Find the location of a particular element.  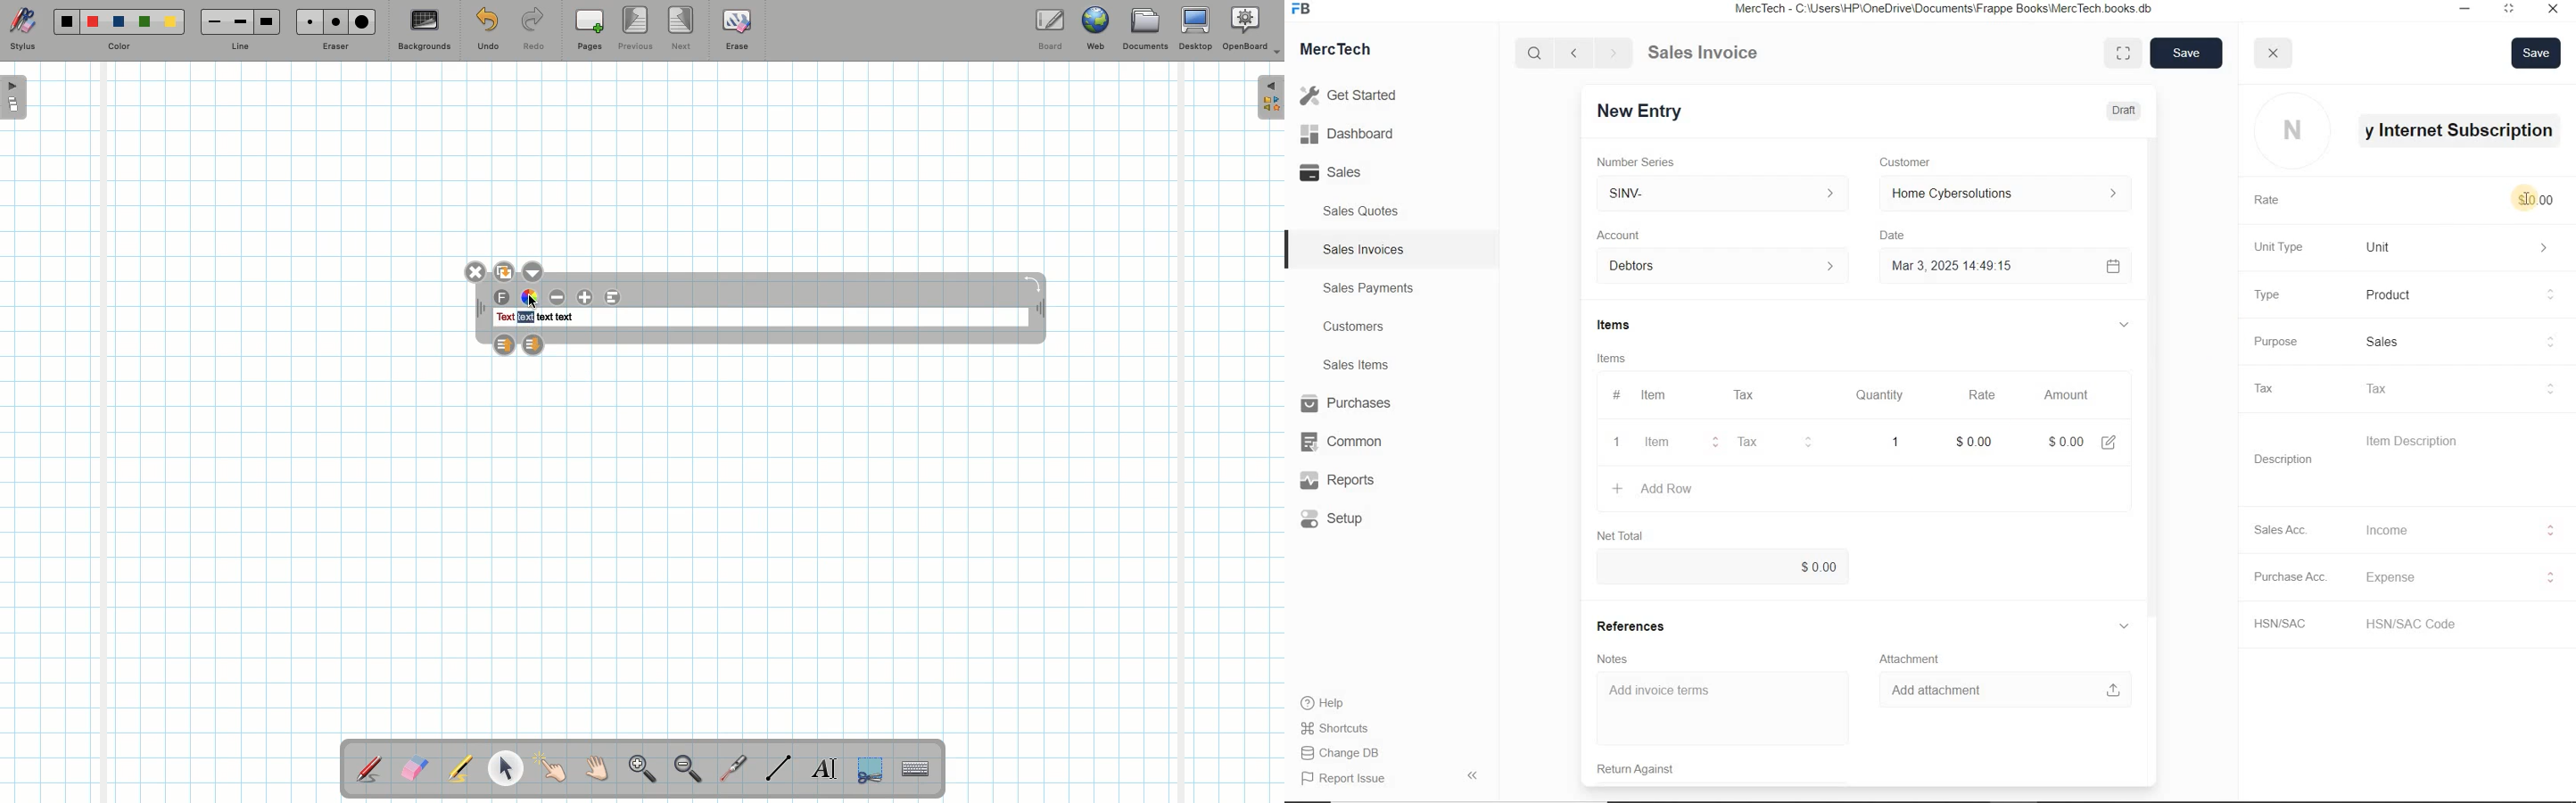

Purchase Acc. is located at coordinates (2293, 578).